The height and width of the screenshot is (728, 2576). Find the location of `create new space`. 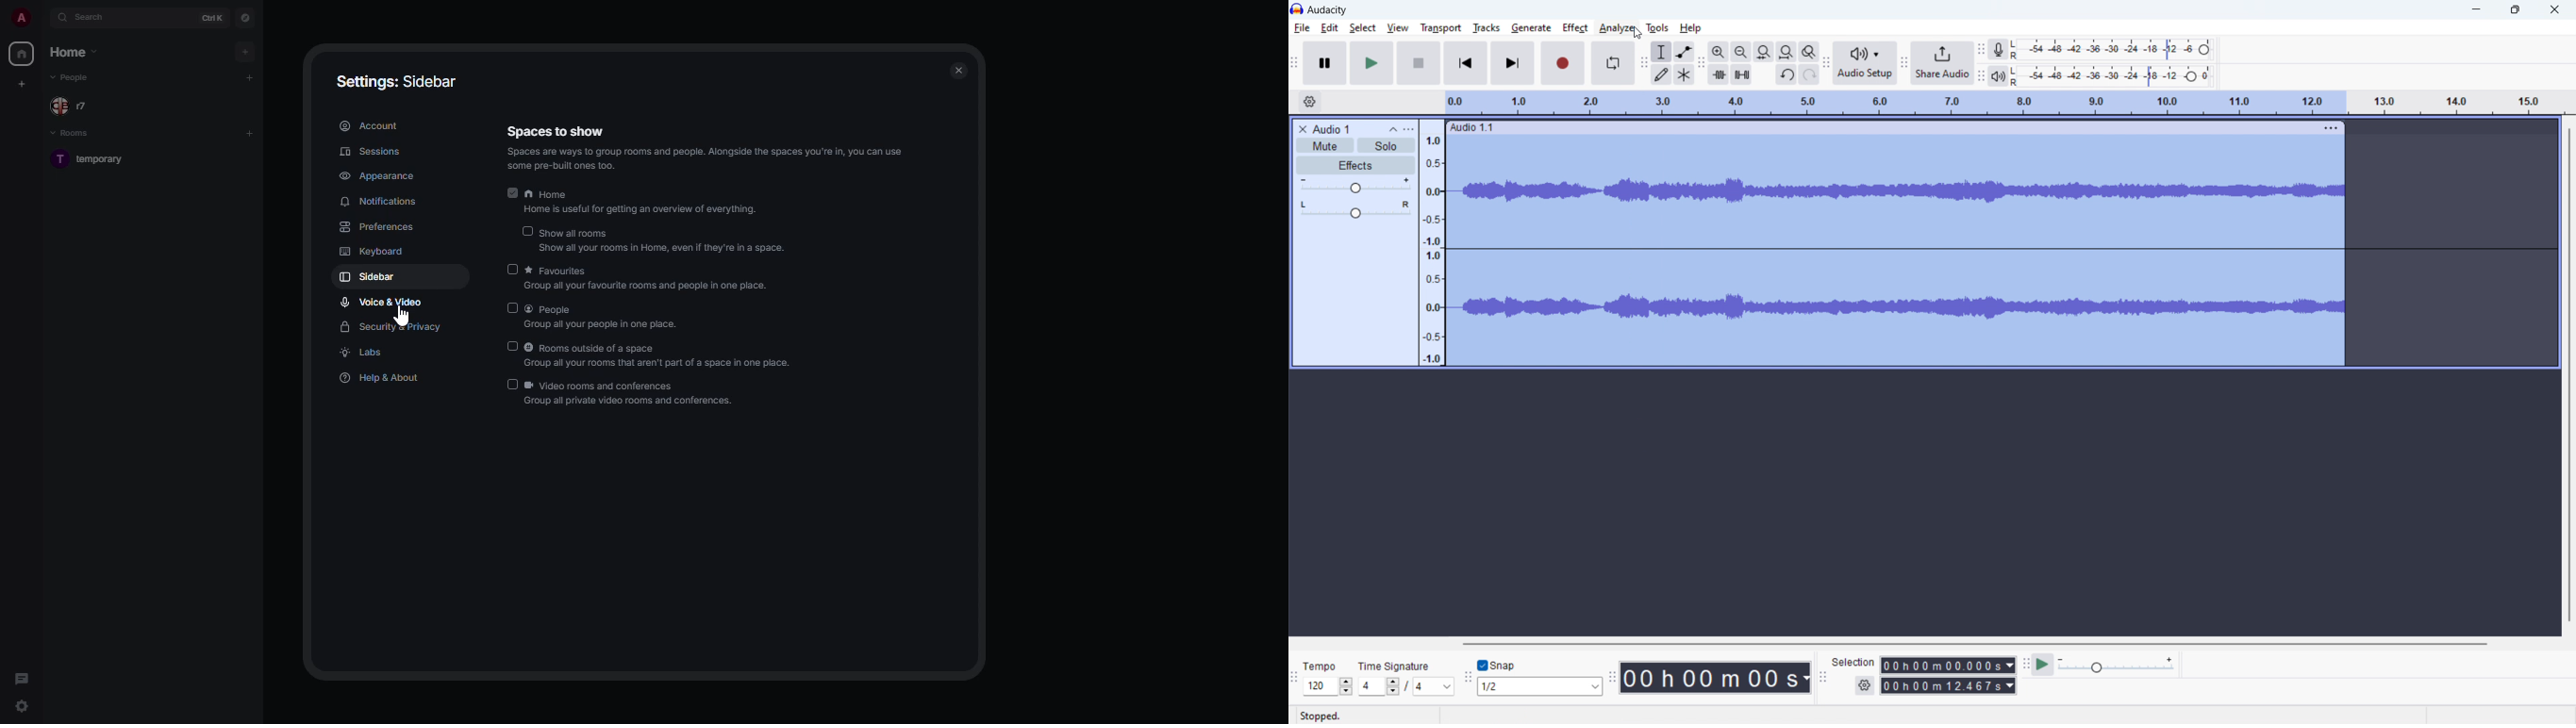

create new space is located at coordinates (22, 84).